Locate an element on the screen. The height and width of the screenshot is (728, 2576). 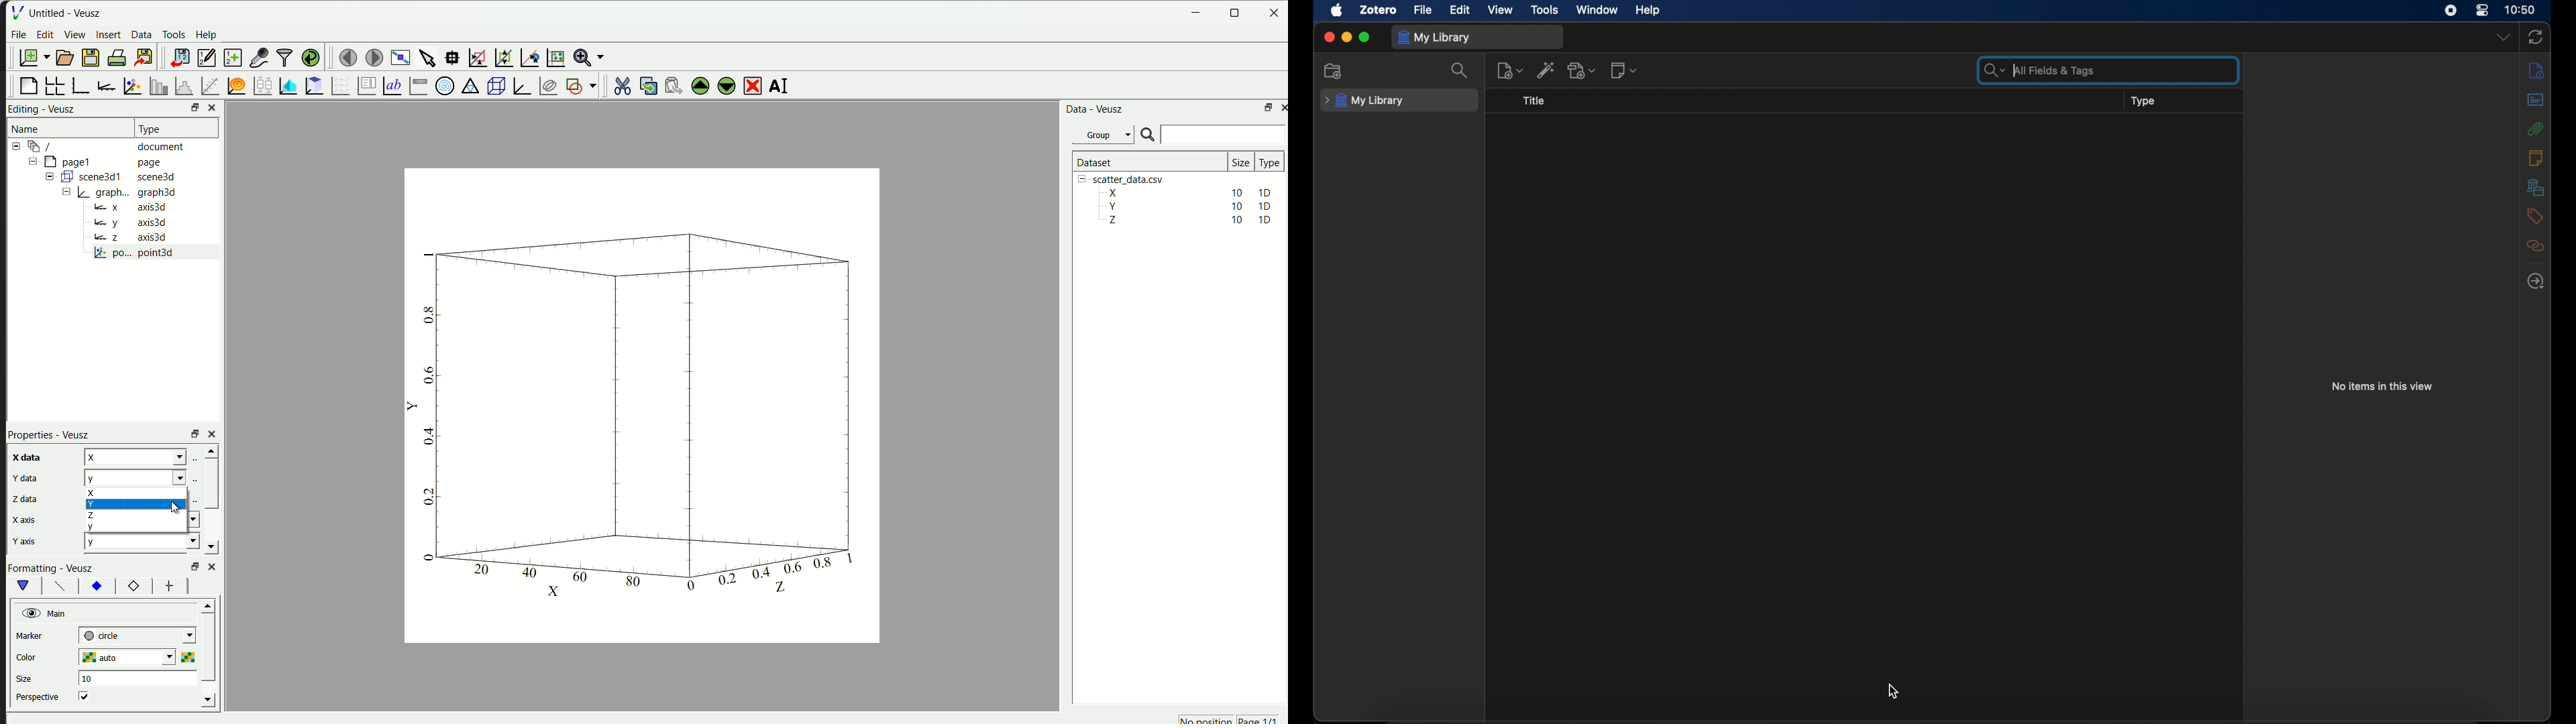
Y 10 10 is located at coordinates (1185, 207).